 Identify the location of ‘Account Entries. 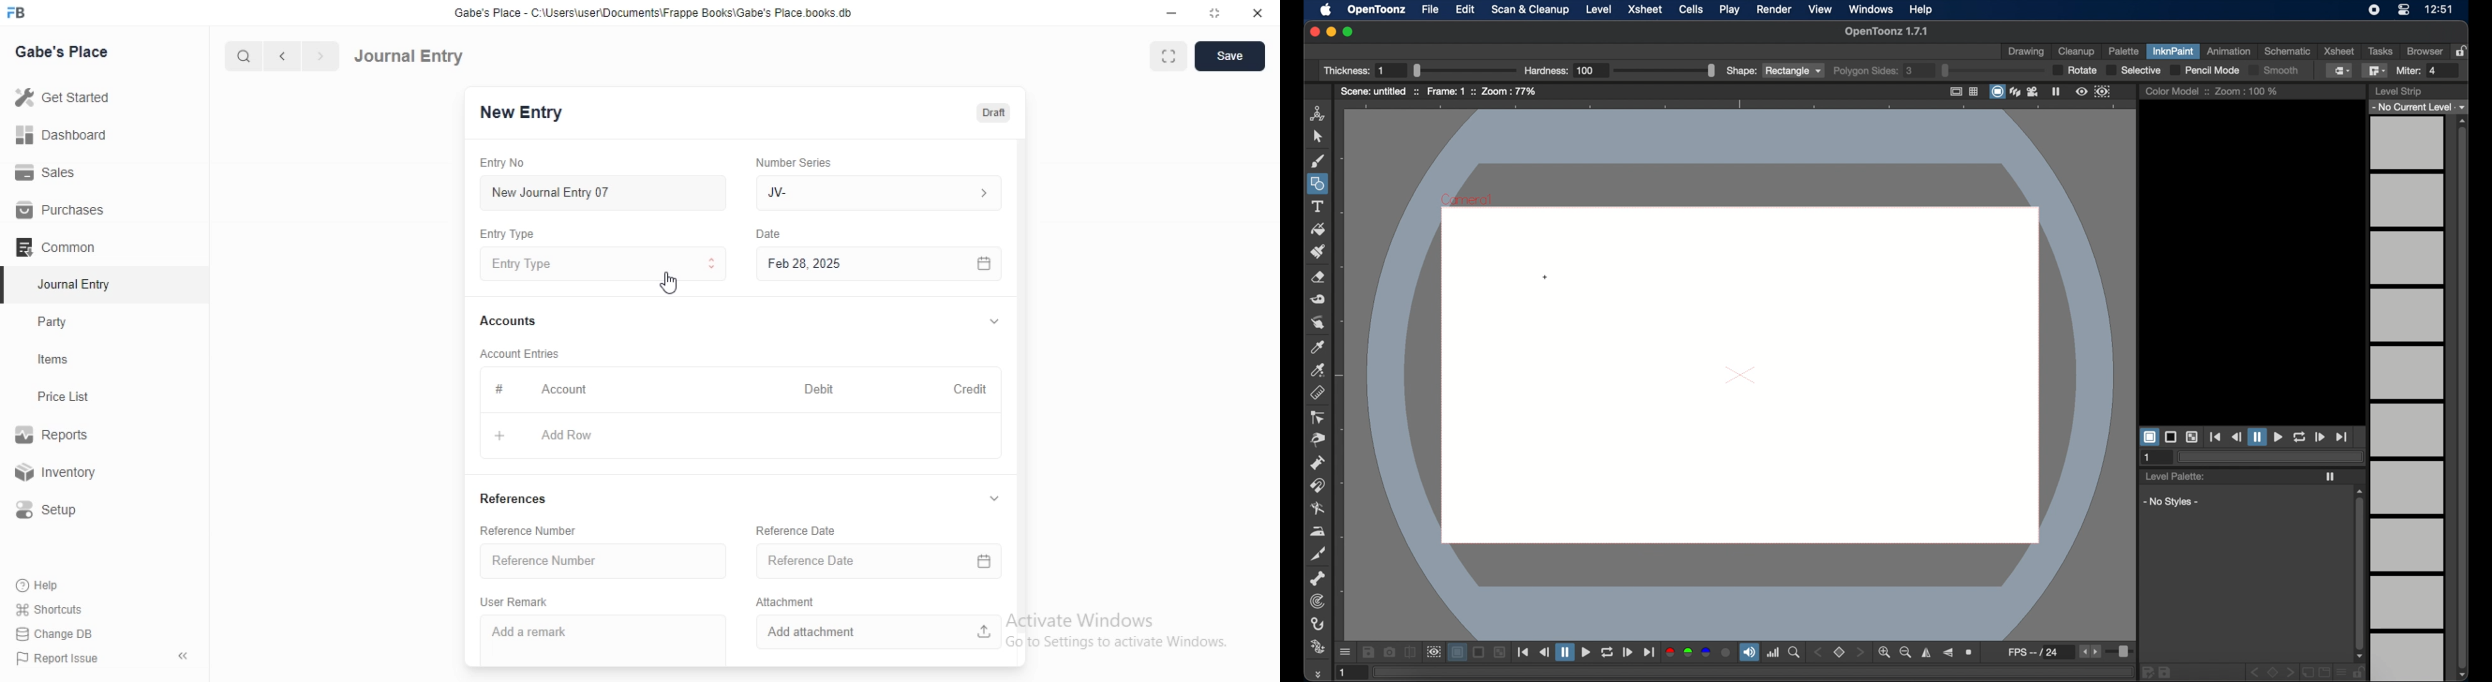
(522, 353).